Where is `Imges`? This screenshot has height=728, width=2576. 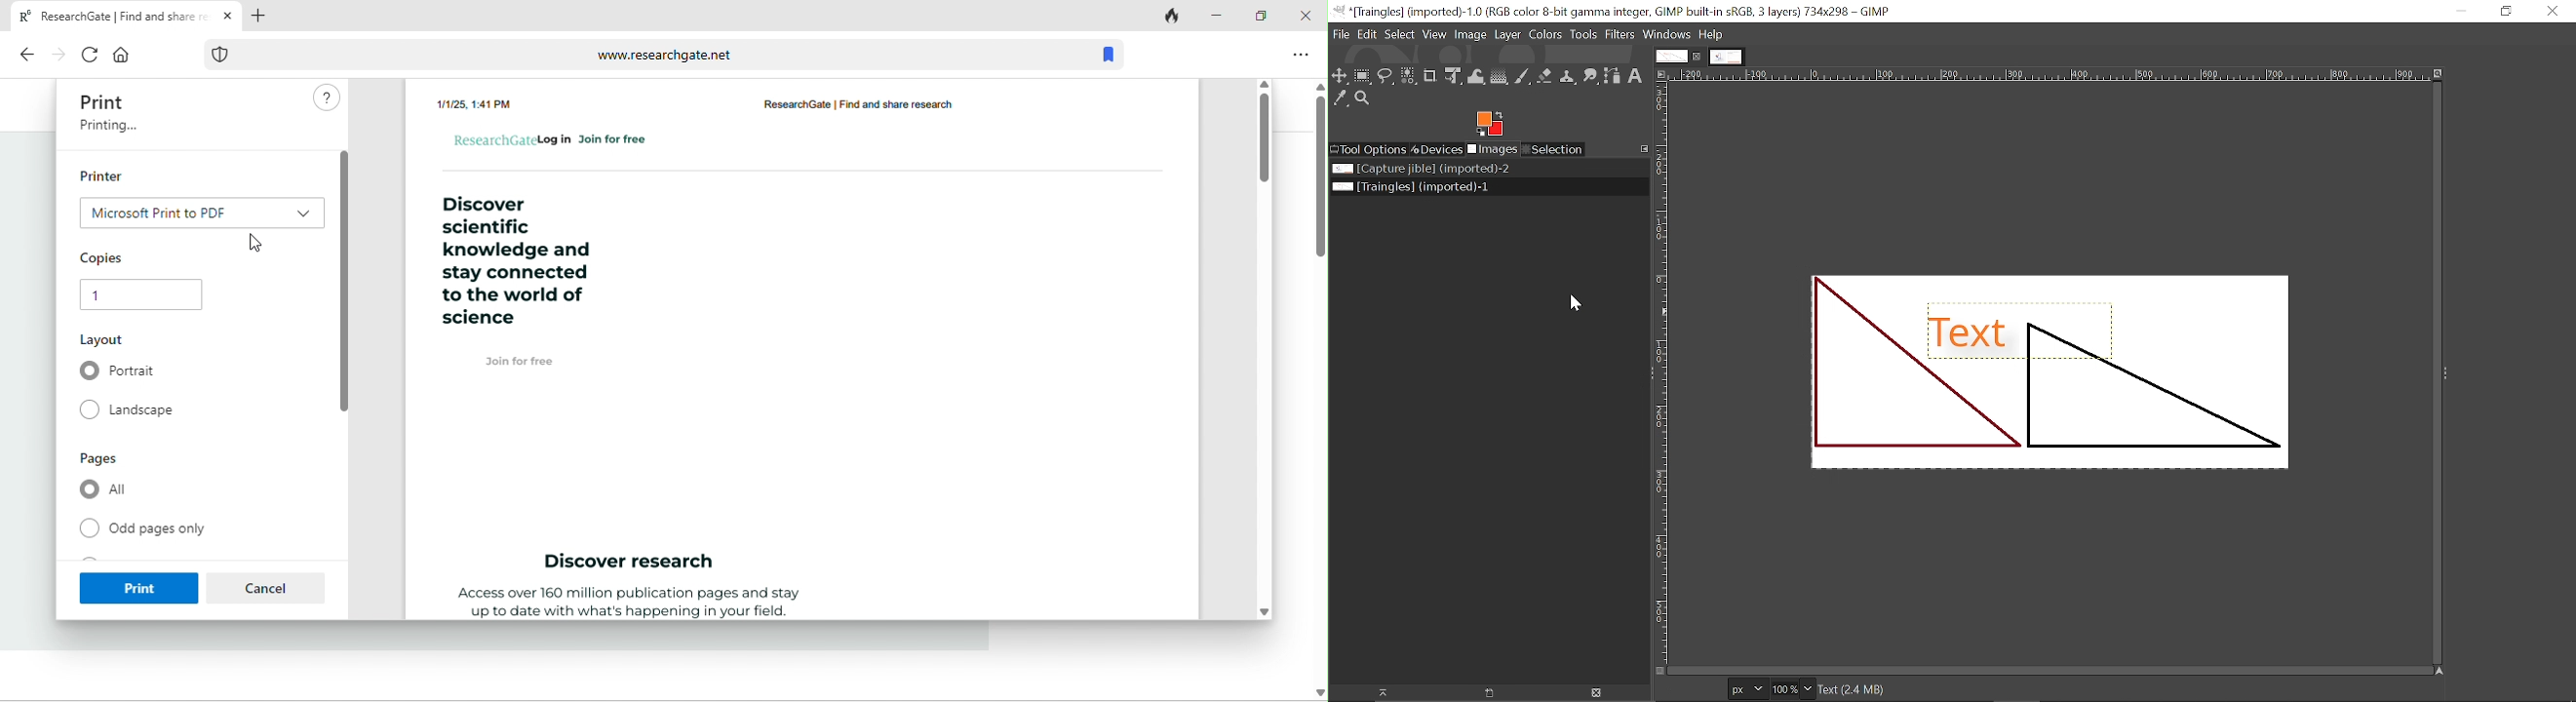
Imges is located at coordinates (1492, 149).